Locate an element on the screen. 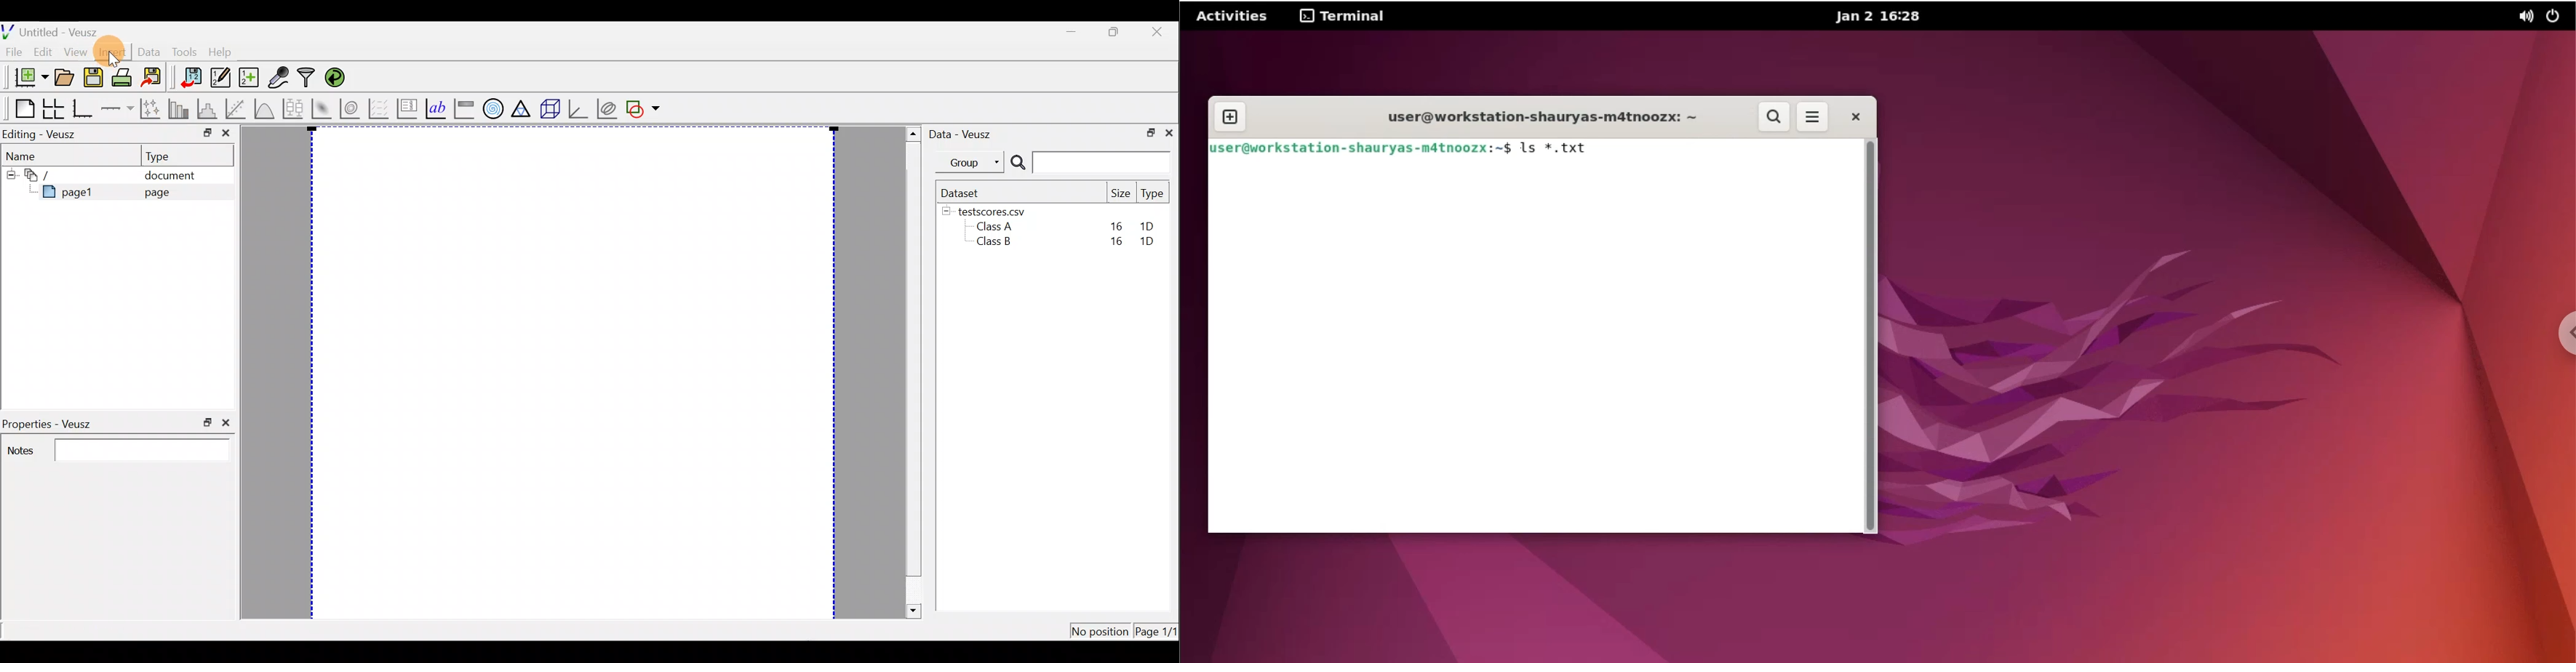  scroll bar is located at coordinates (911, 373).